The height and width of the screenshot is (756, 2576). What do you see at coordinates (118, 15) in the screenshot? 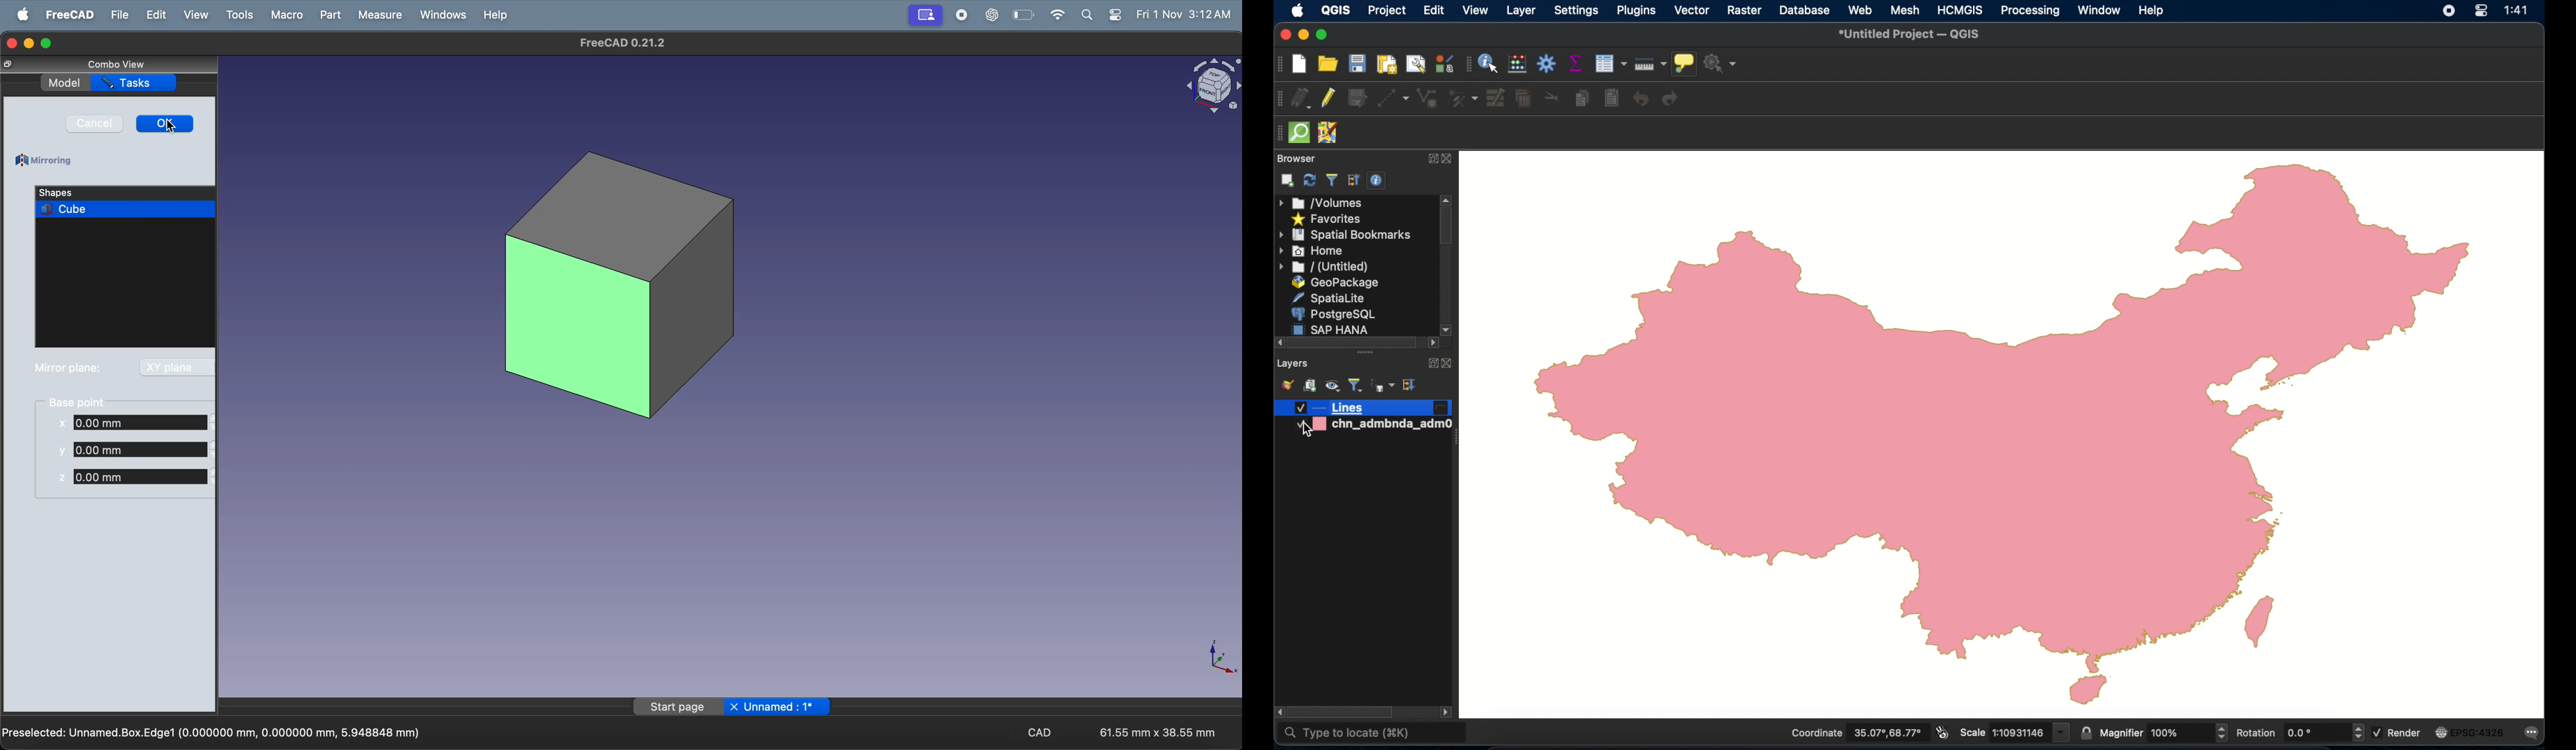
I see `file` at bounding box center [118, 15].